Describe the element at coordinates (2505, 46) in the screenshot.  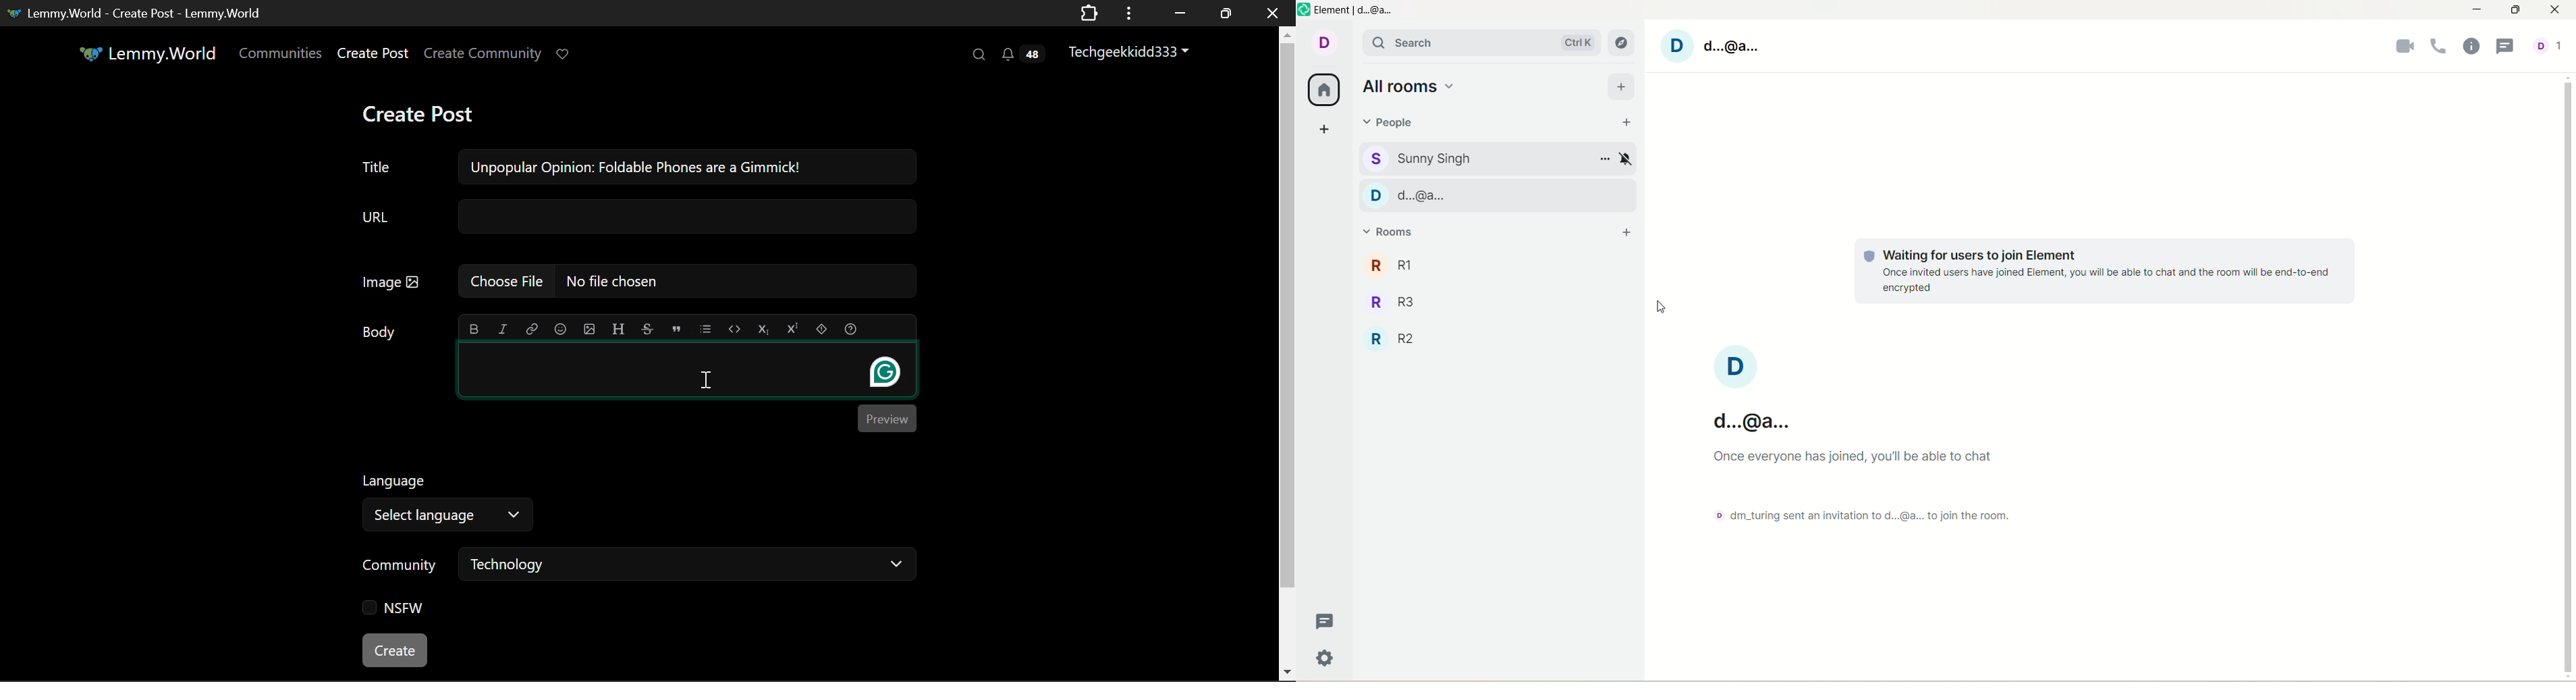
I see `threads` at that location.